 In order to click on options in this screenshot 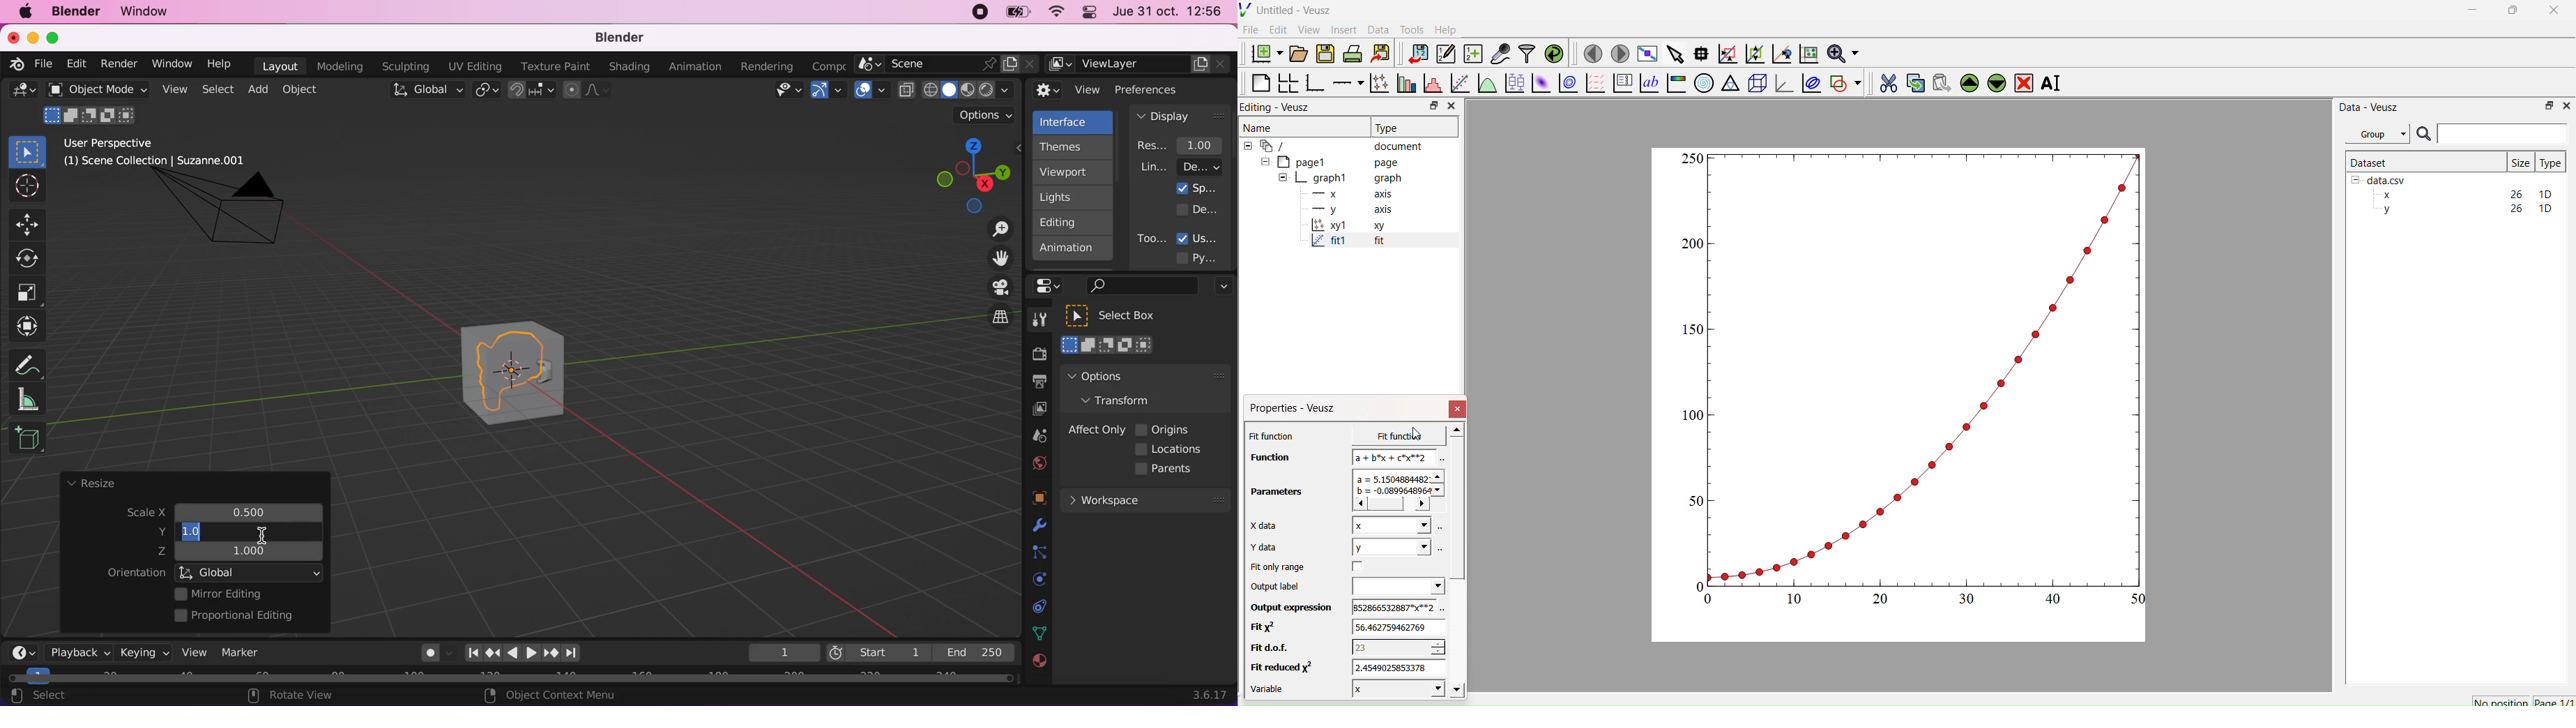, I will do `click(986, 115)`.